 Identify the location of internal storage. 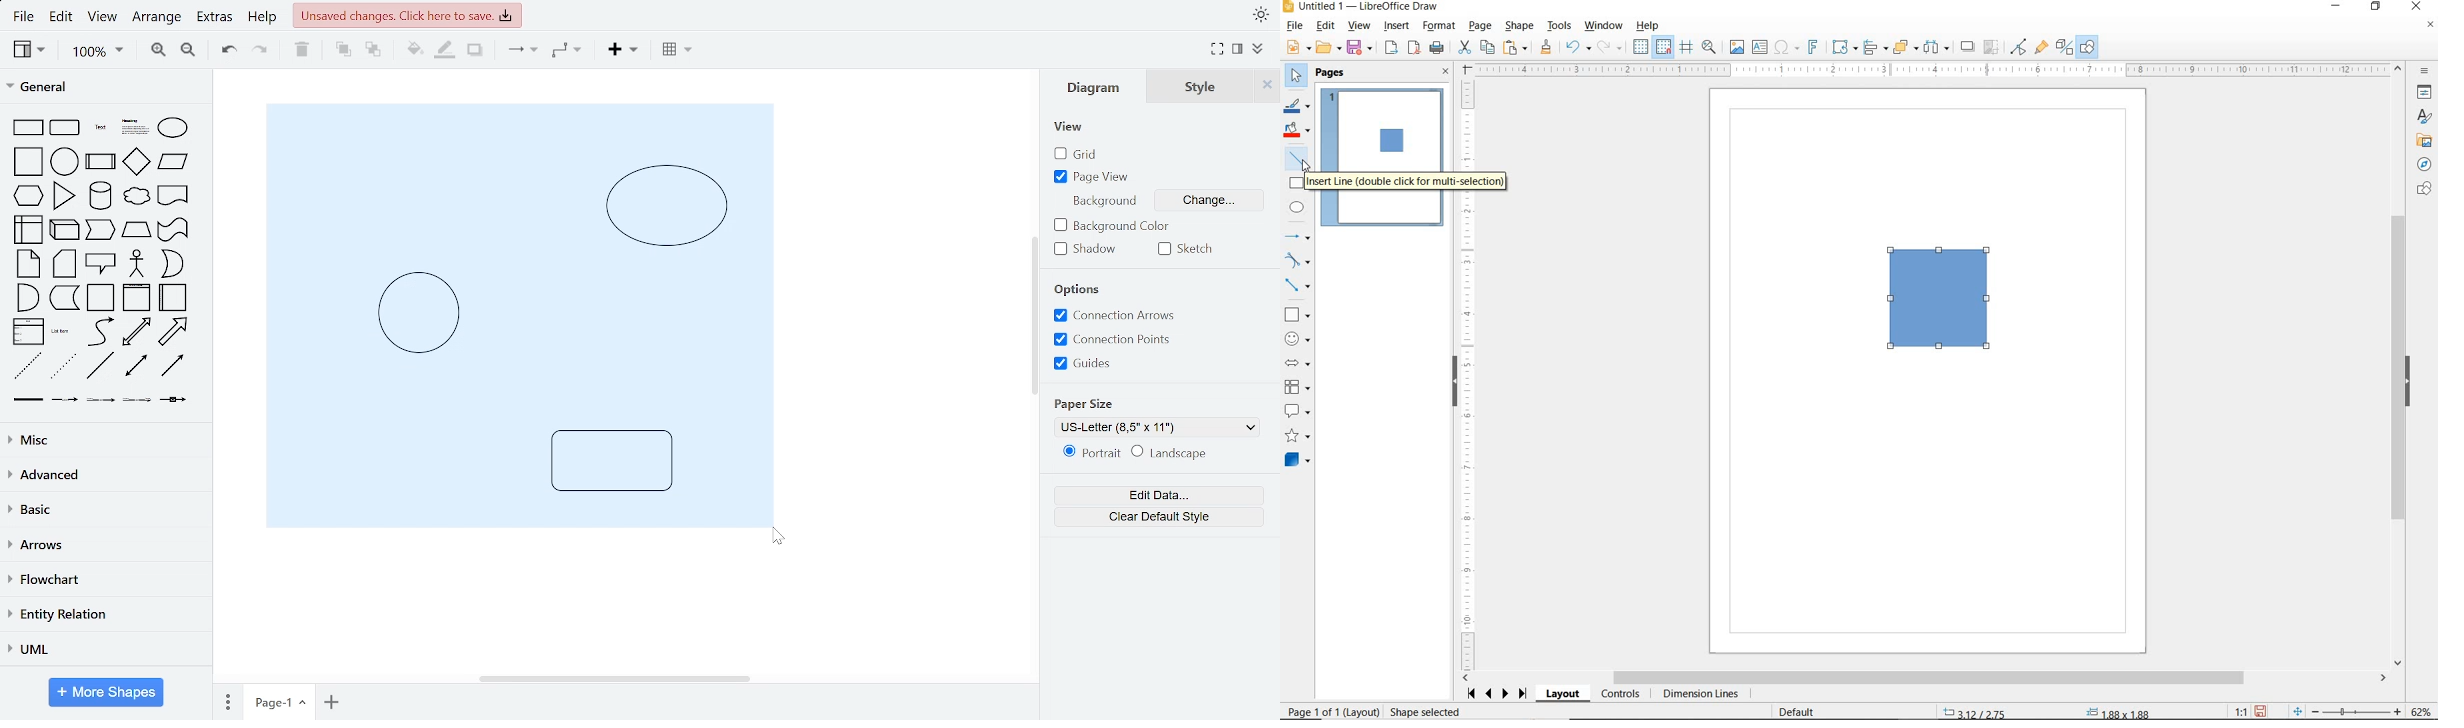
(31, 229).